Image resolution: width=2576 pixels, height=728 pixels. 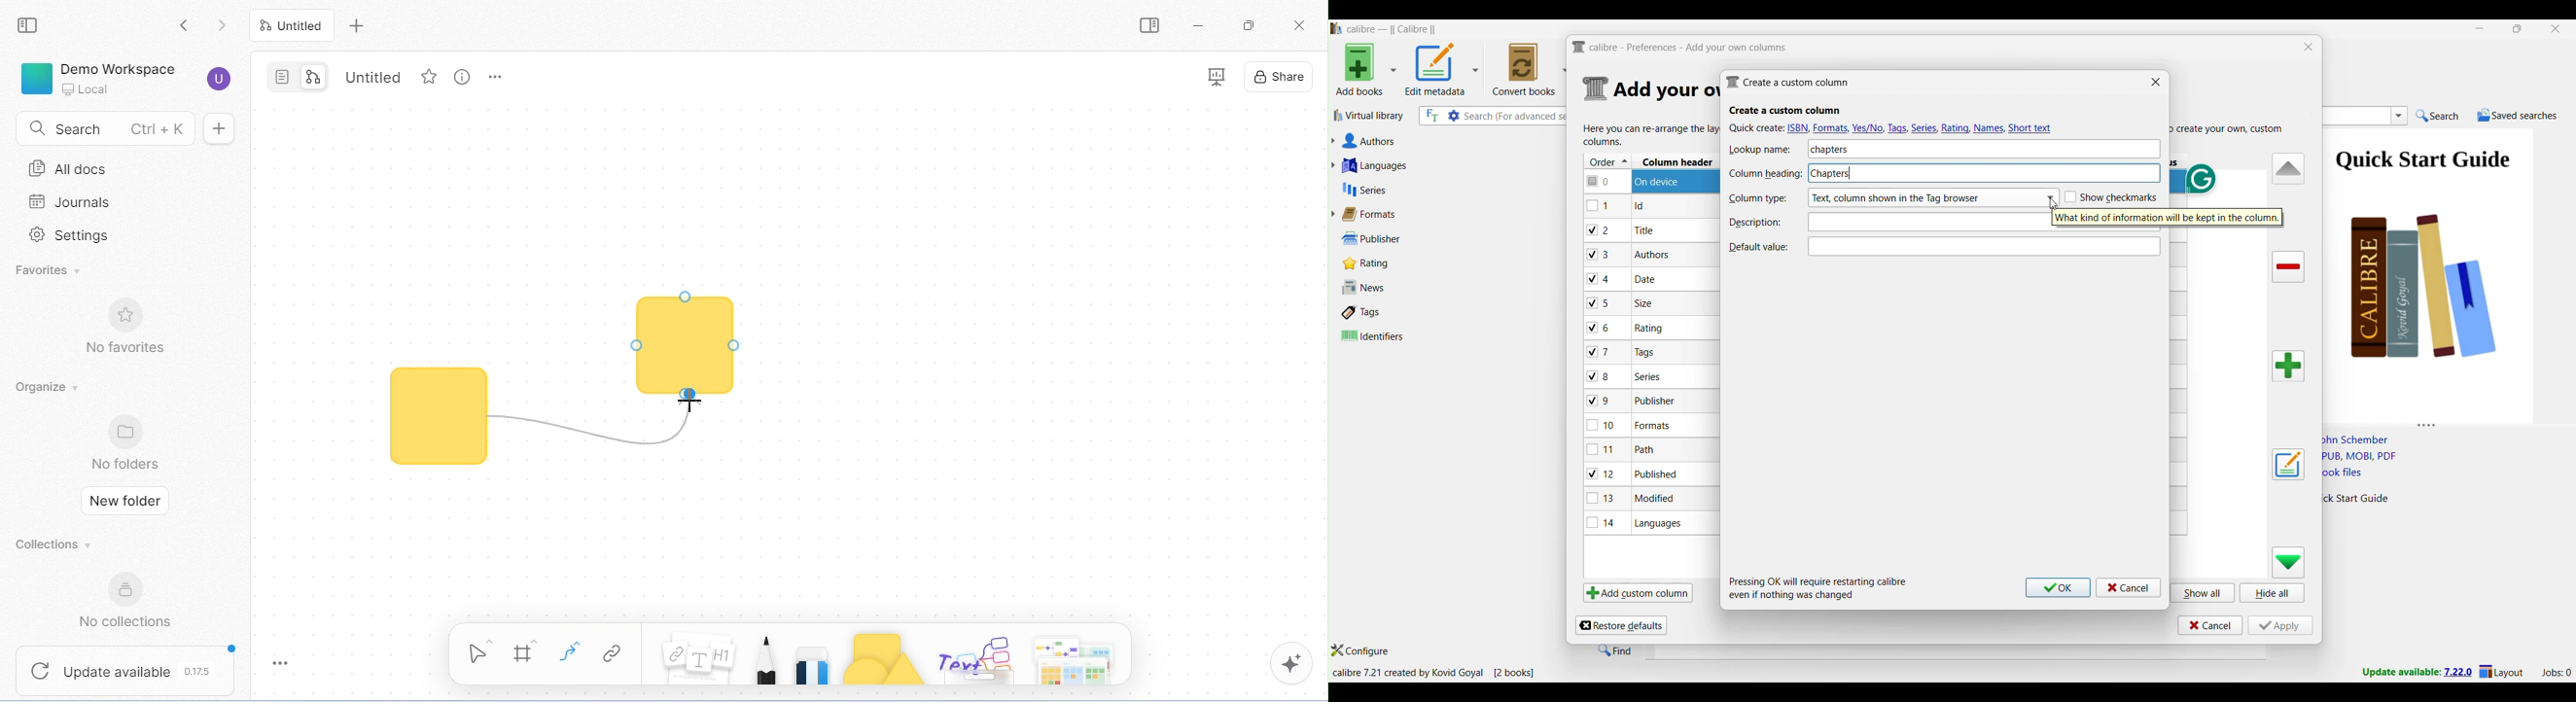 I want to click on collections, so click(x=57, y=545).